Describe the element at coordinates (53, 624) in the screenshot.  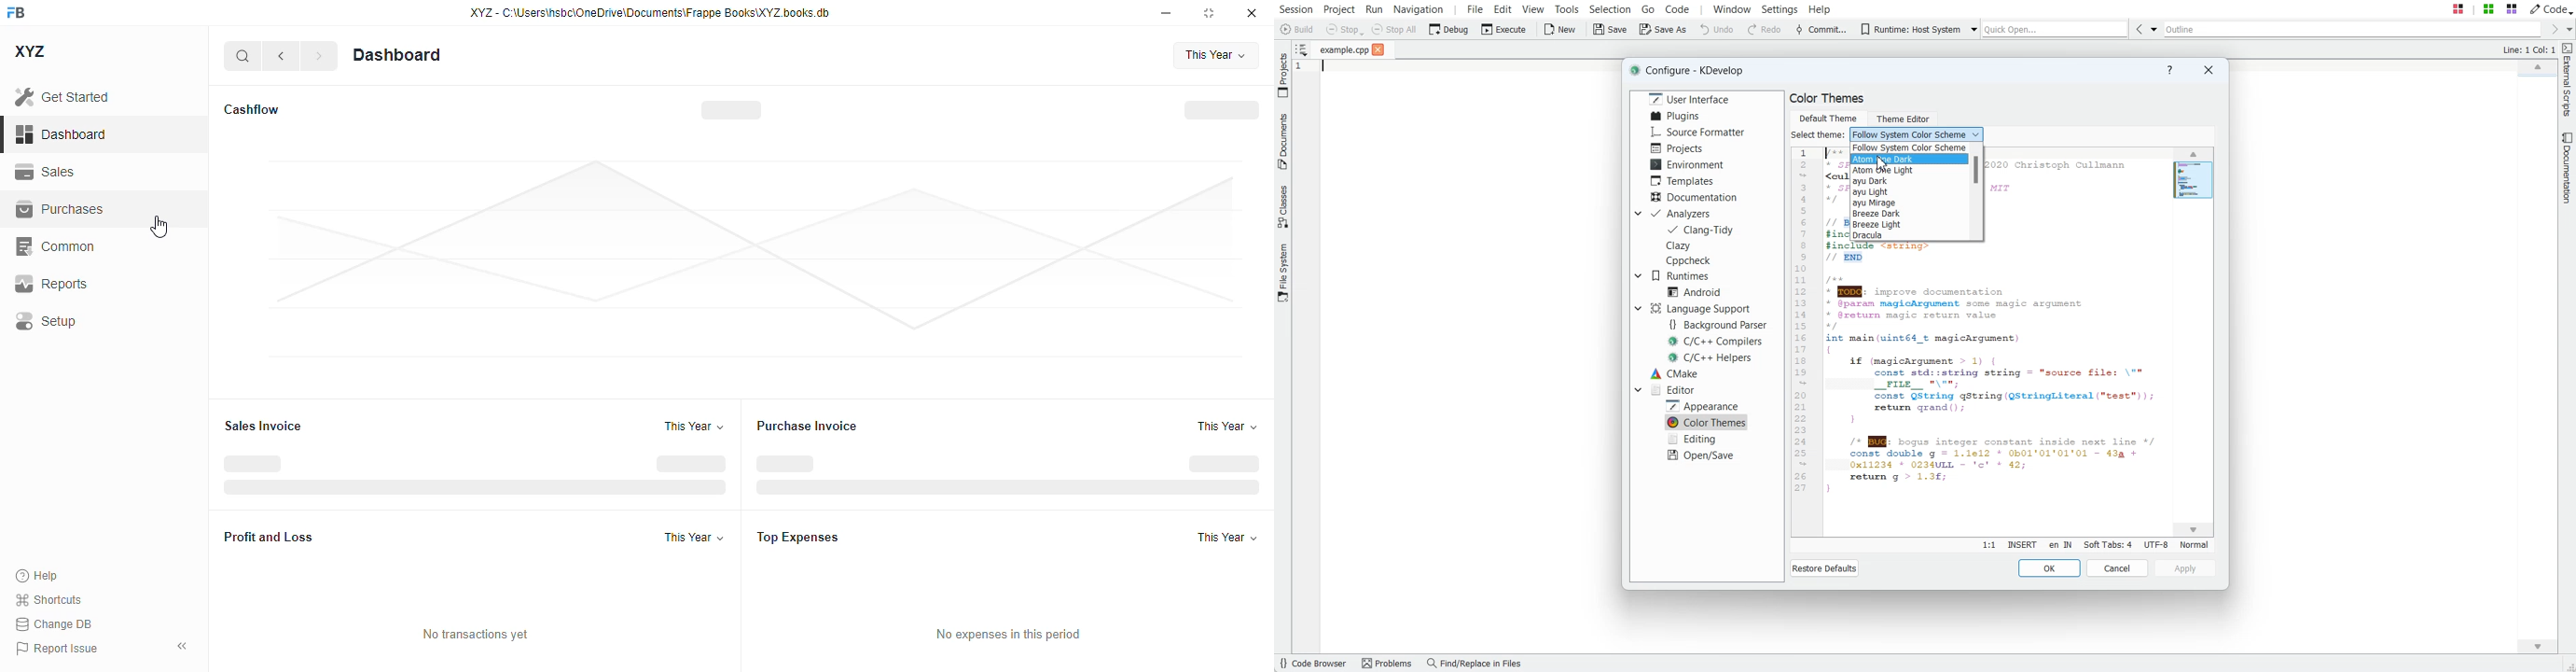
I see `change DB` at that location.